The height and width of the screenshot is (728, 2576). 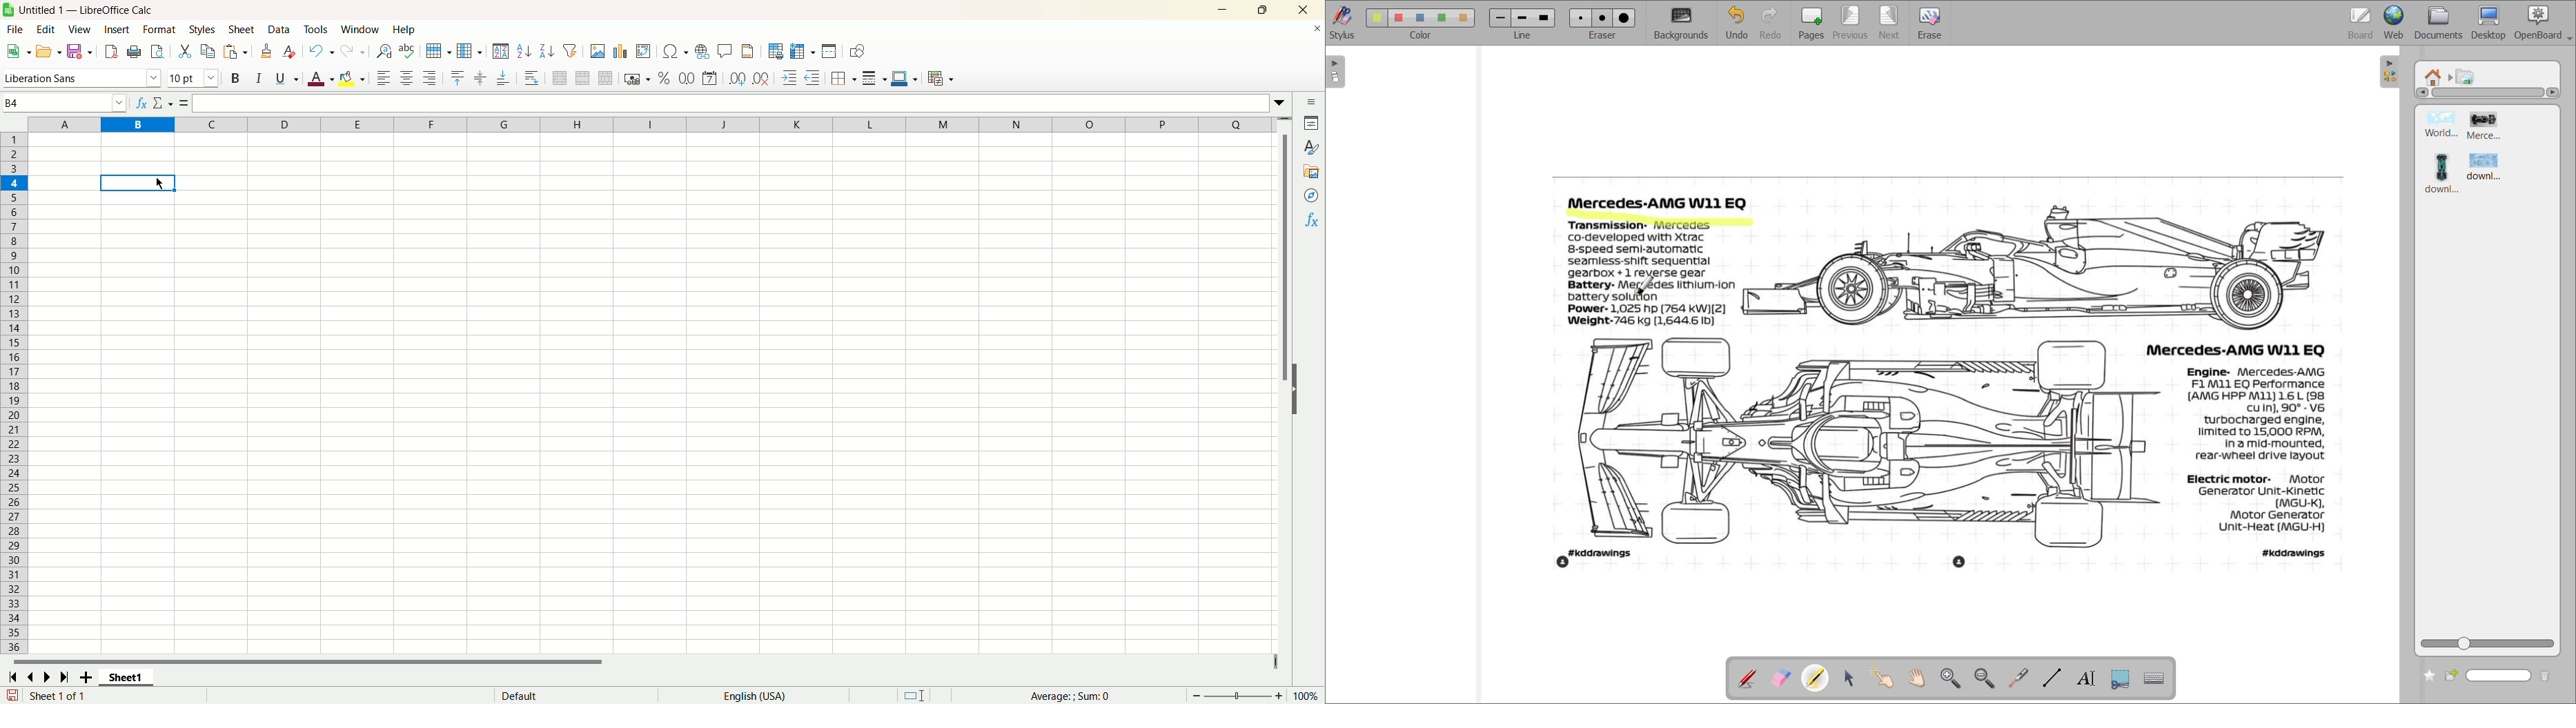 I want to click on row number, so click(x=15, y=393).